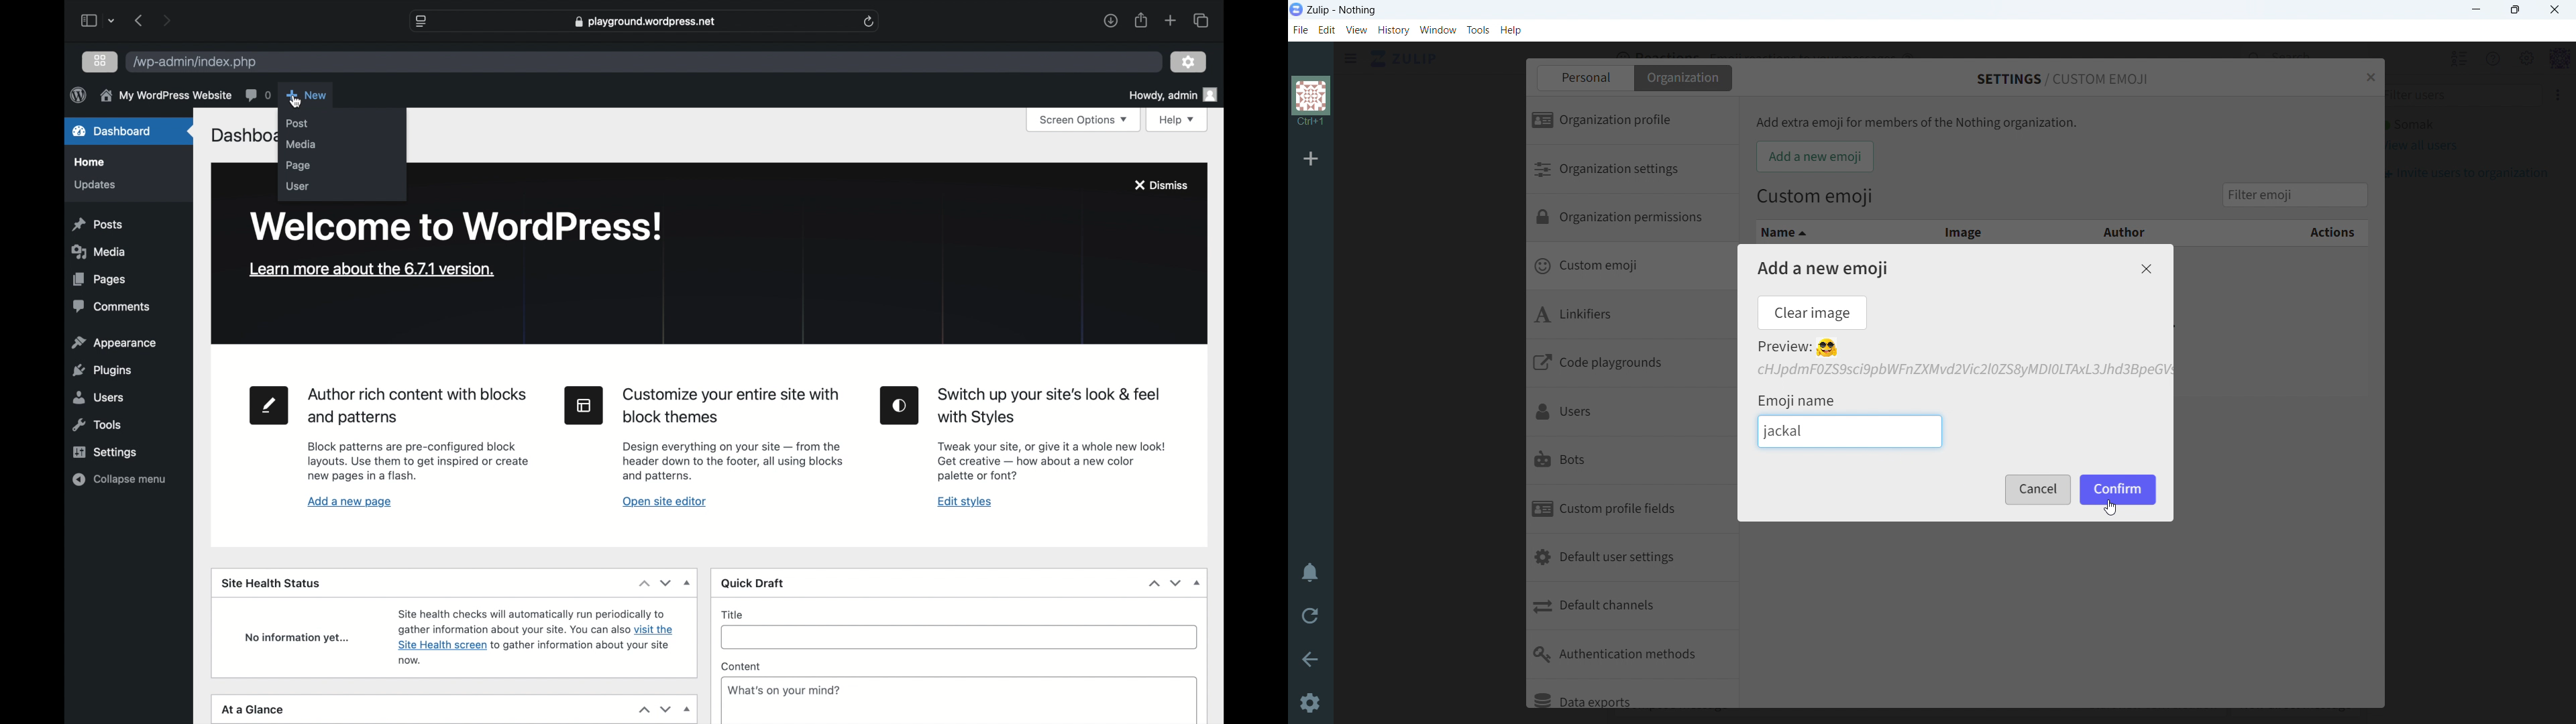 Image resolution: width=2576 pixels, height=728 pixels. What do you see at coordinates (103, 371) in the screenshot?
I see `plugins` at bounding box center [103, 371].